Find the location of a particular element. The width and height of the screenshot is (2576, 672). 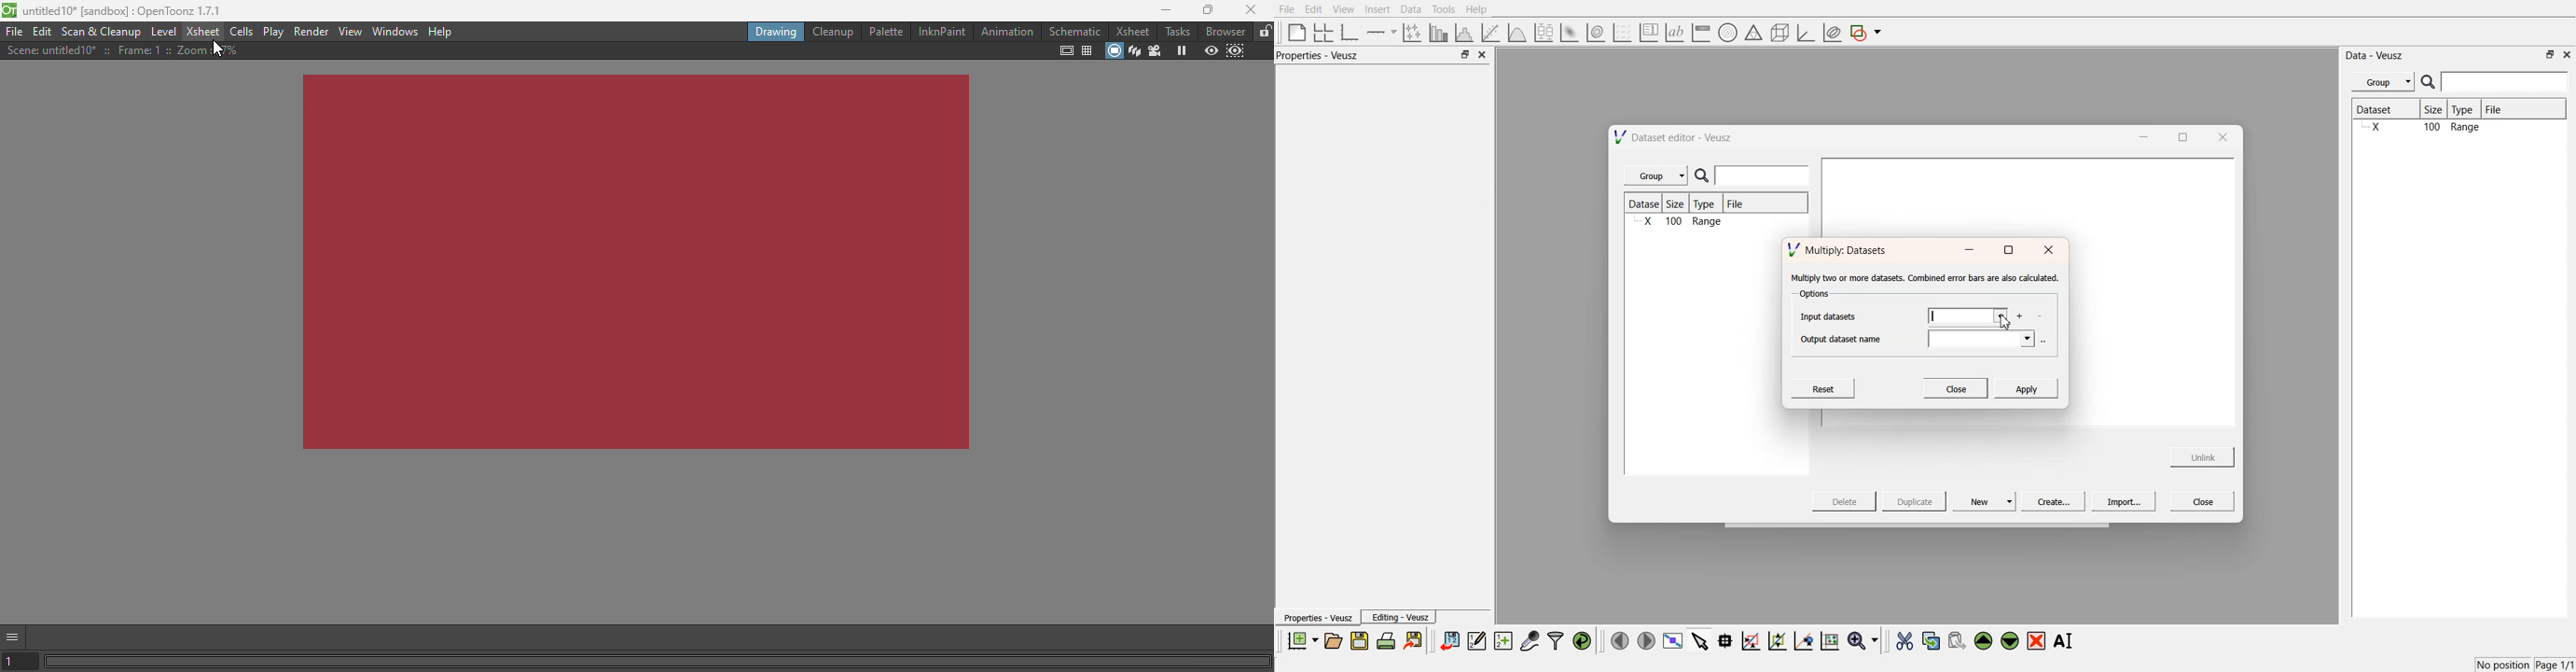

New is located at coordinates (1986, 501).